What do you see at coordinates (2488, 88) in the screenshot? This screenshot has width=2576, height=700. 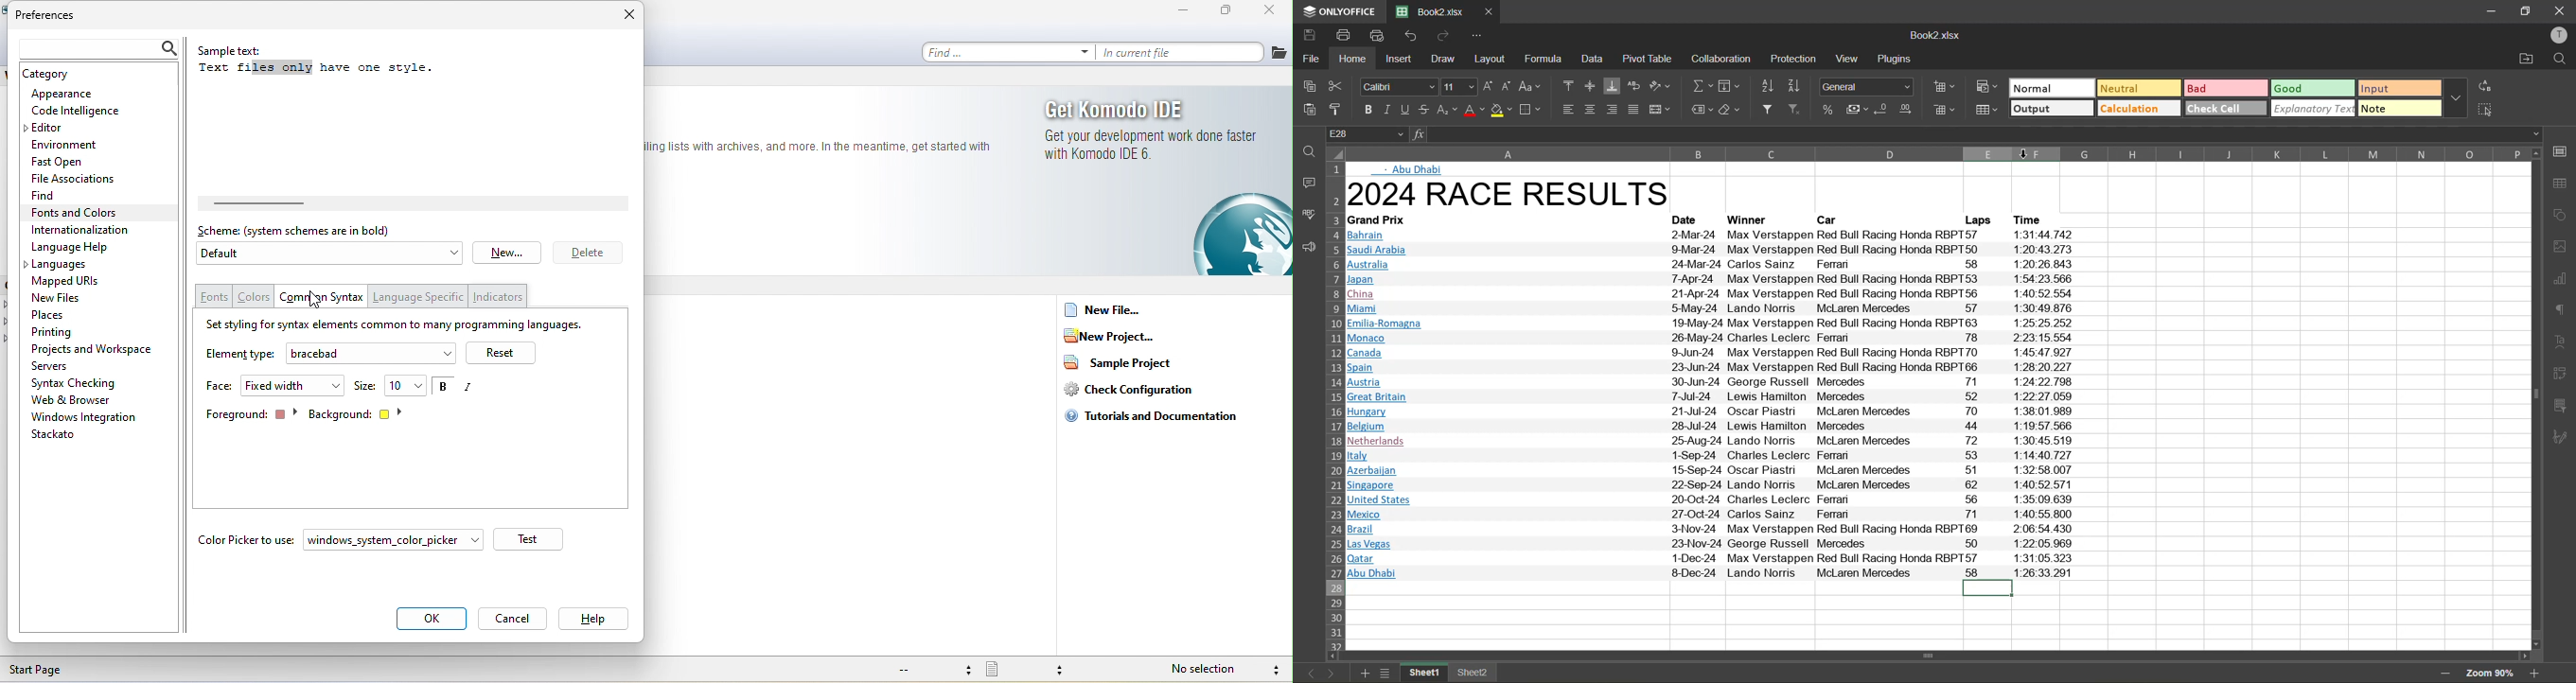 I see `replace` at bounding box center [2488, 88].